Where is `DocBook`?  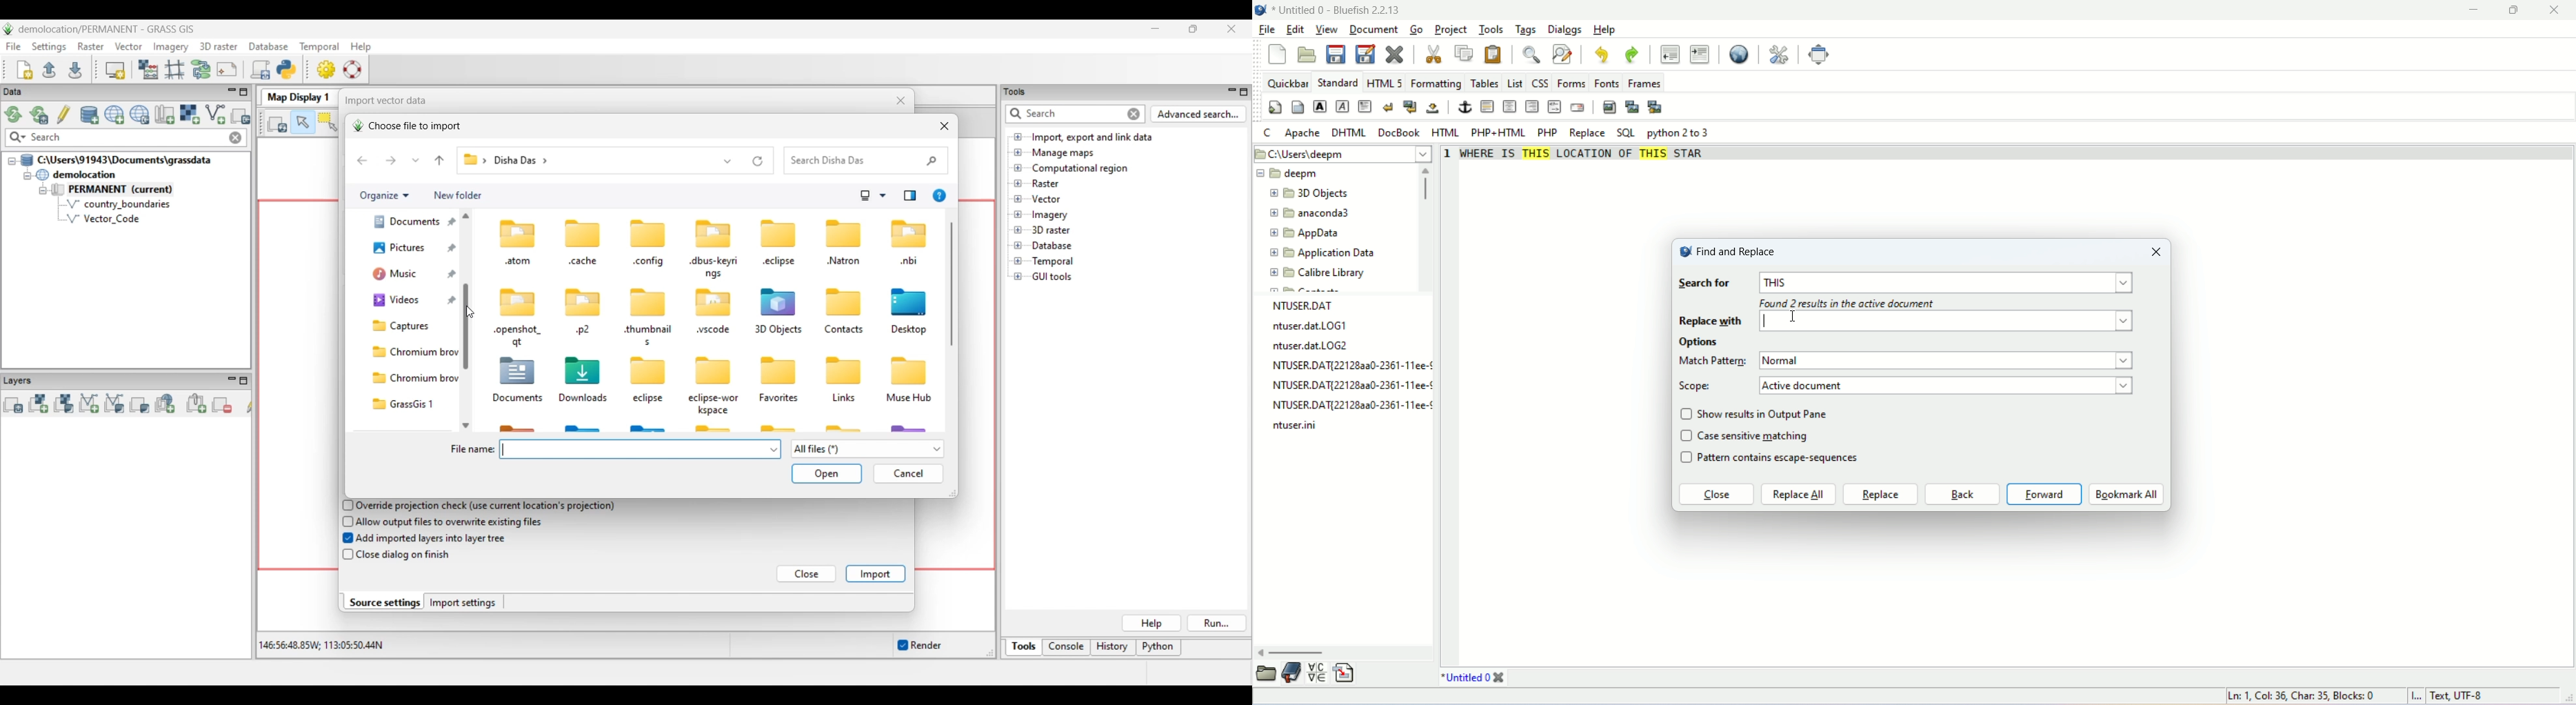 DocBook is located at coordinates (1400, 132).